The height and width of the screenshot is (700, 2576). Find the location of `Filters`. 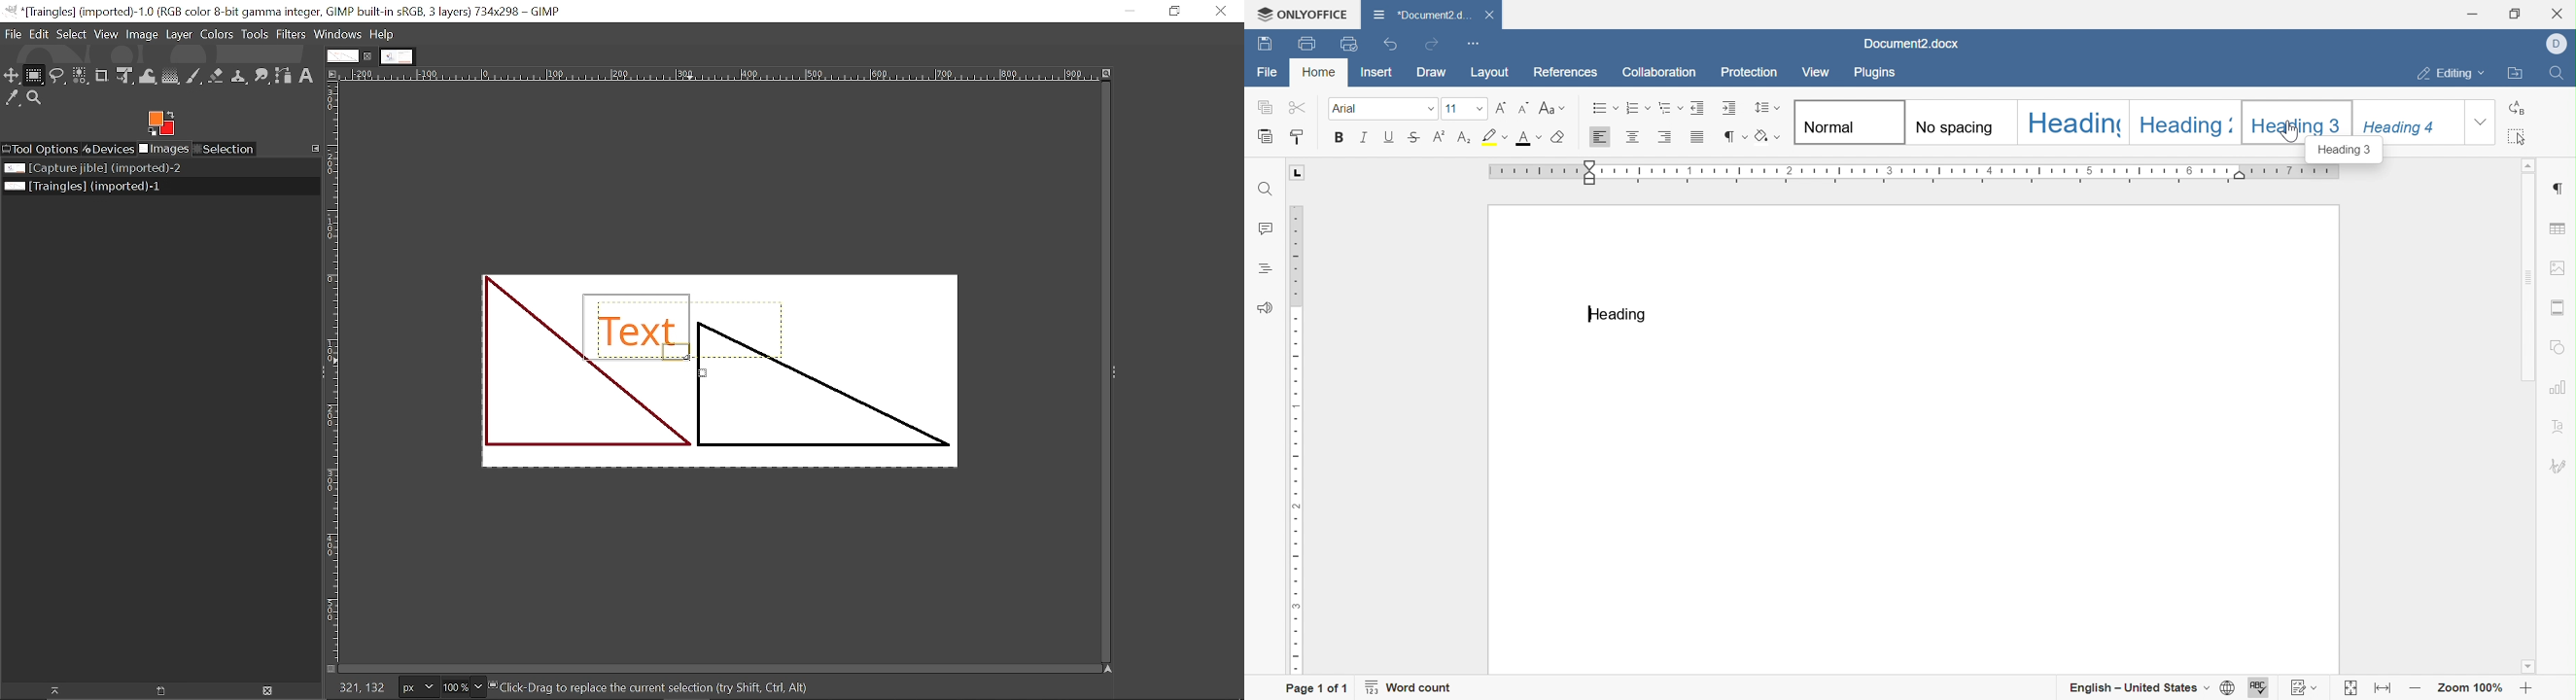

Filters is located at coordinates (292, 35).